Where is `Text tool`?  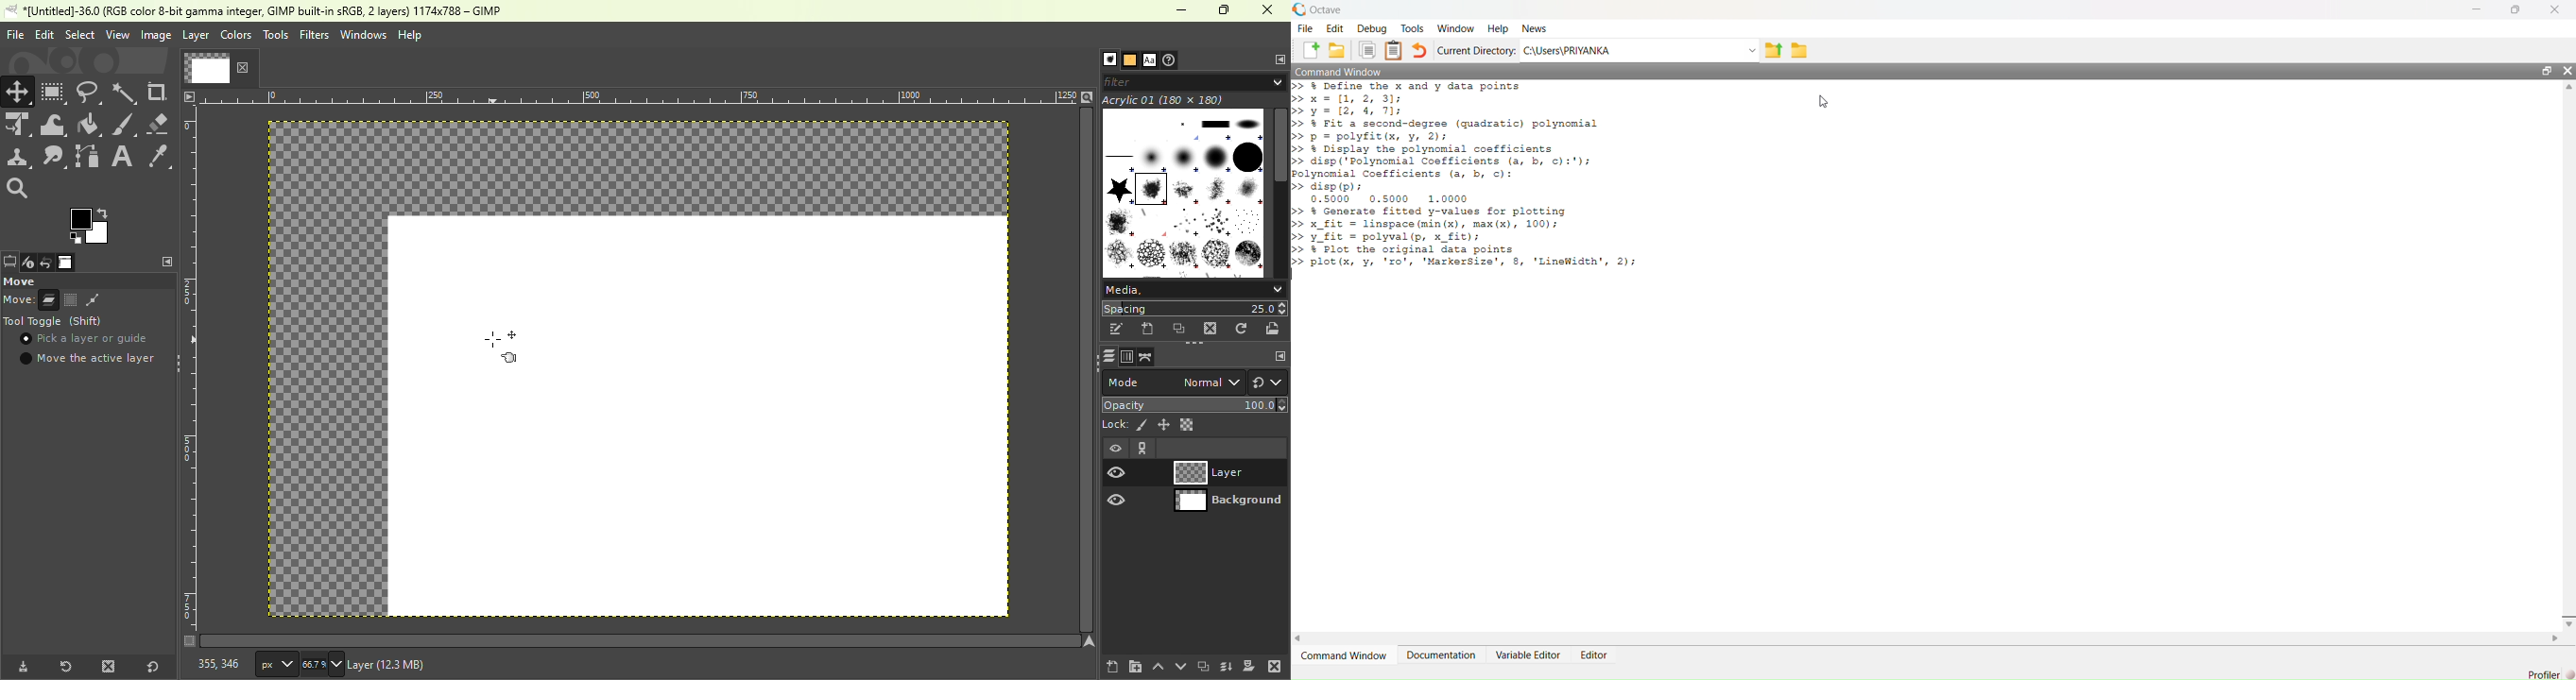 Text tool is located at coordinates (123, 155).